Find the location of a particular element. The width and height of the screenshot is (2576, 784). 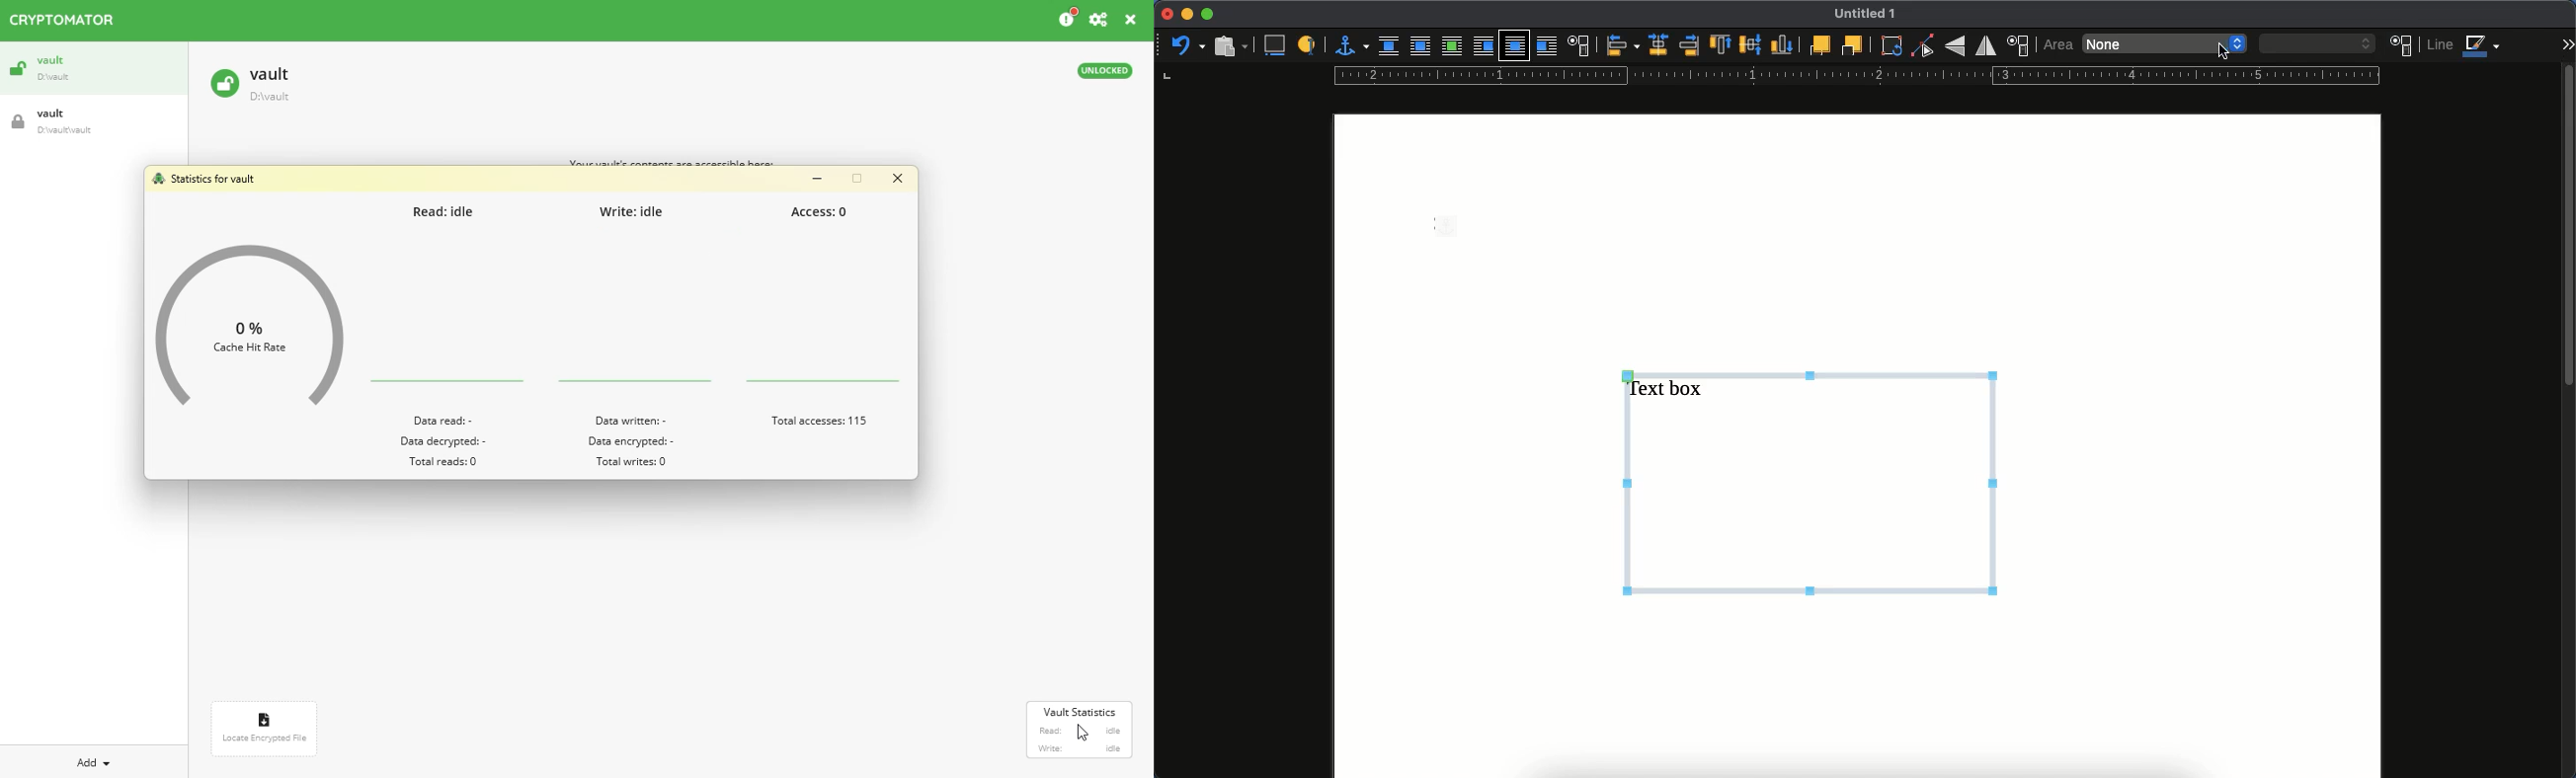

read is located at coordinates (1050, 731).